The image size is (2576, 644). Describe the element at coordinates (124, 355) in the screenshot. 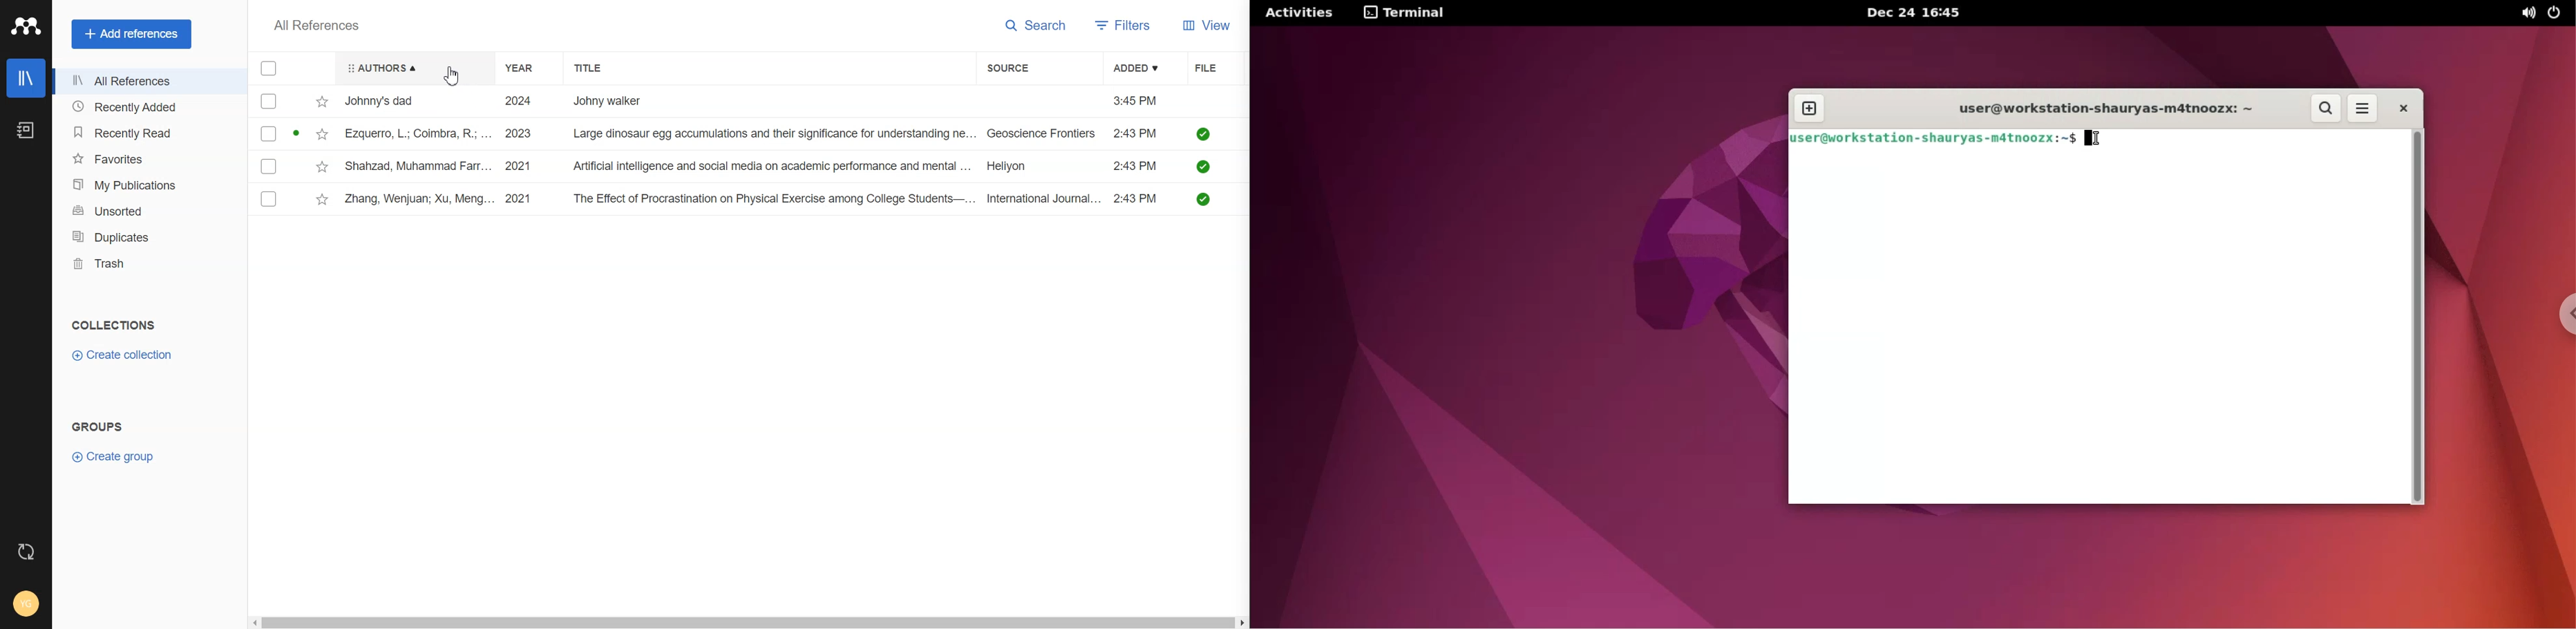

I see `Create Collection` at that location.